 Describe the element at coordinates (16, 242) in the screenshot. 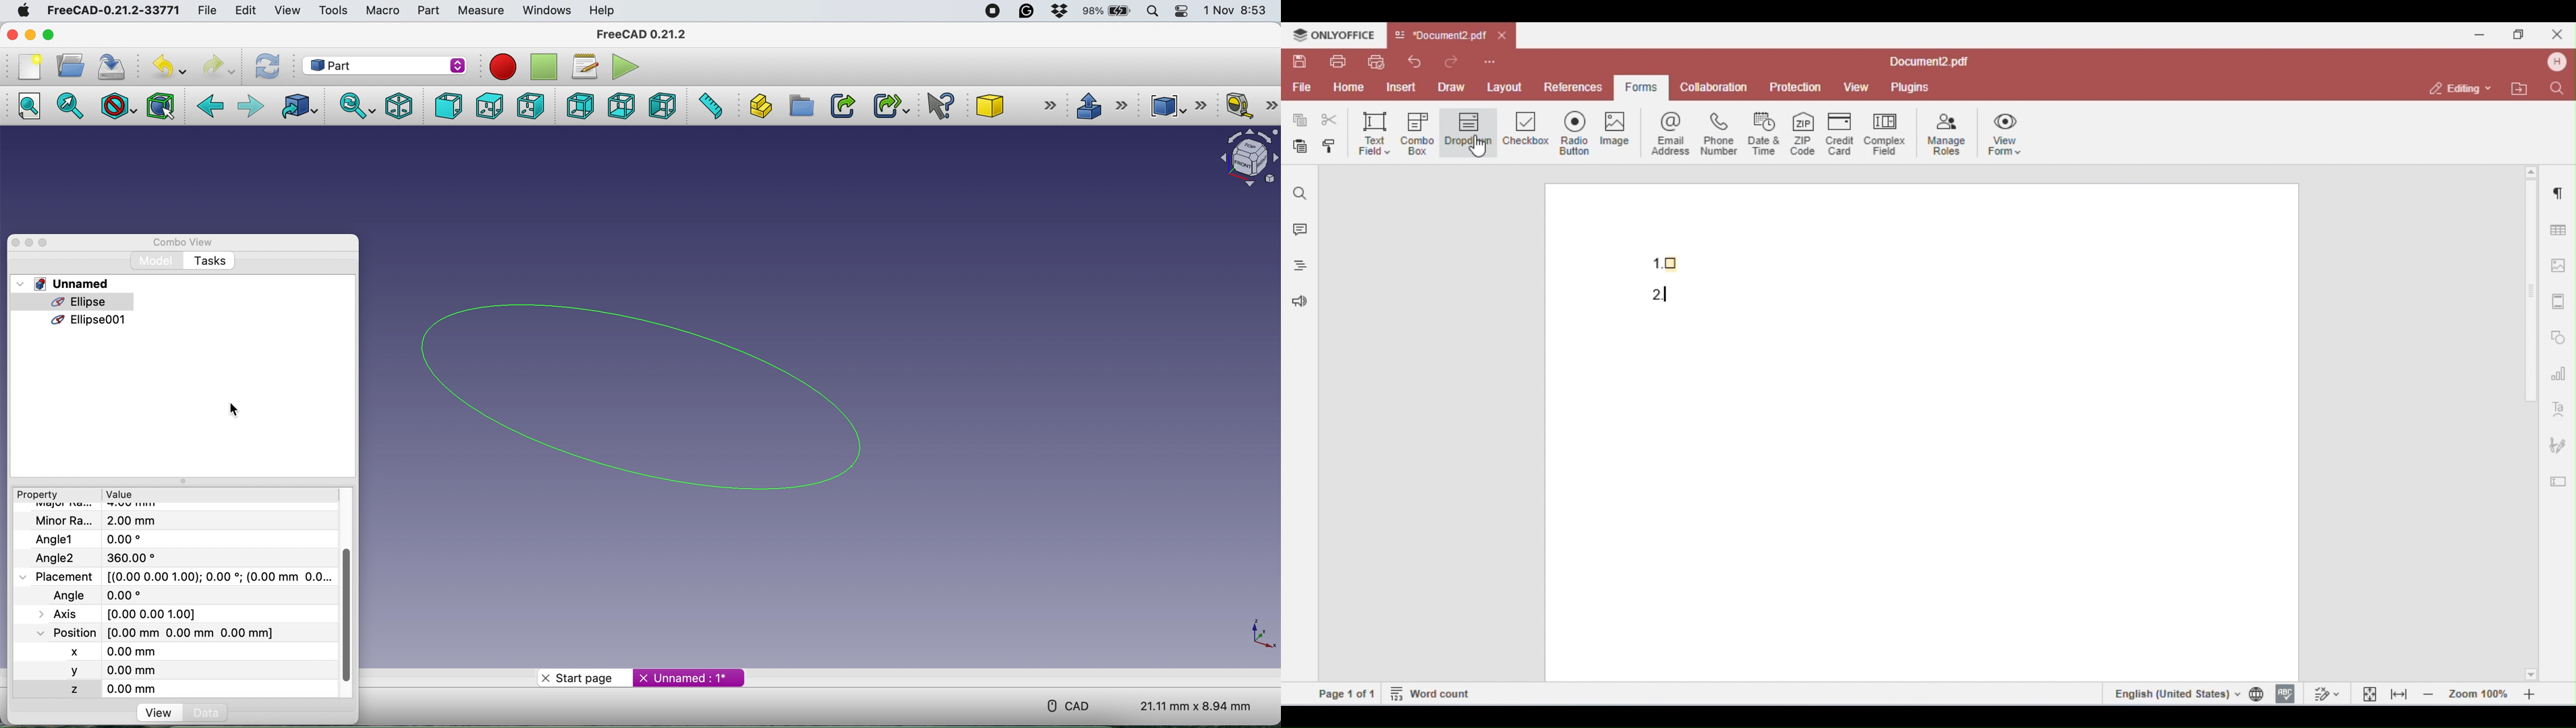

I see `close` at that location.